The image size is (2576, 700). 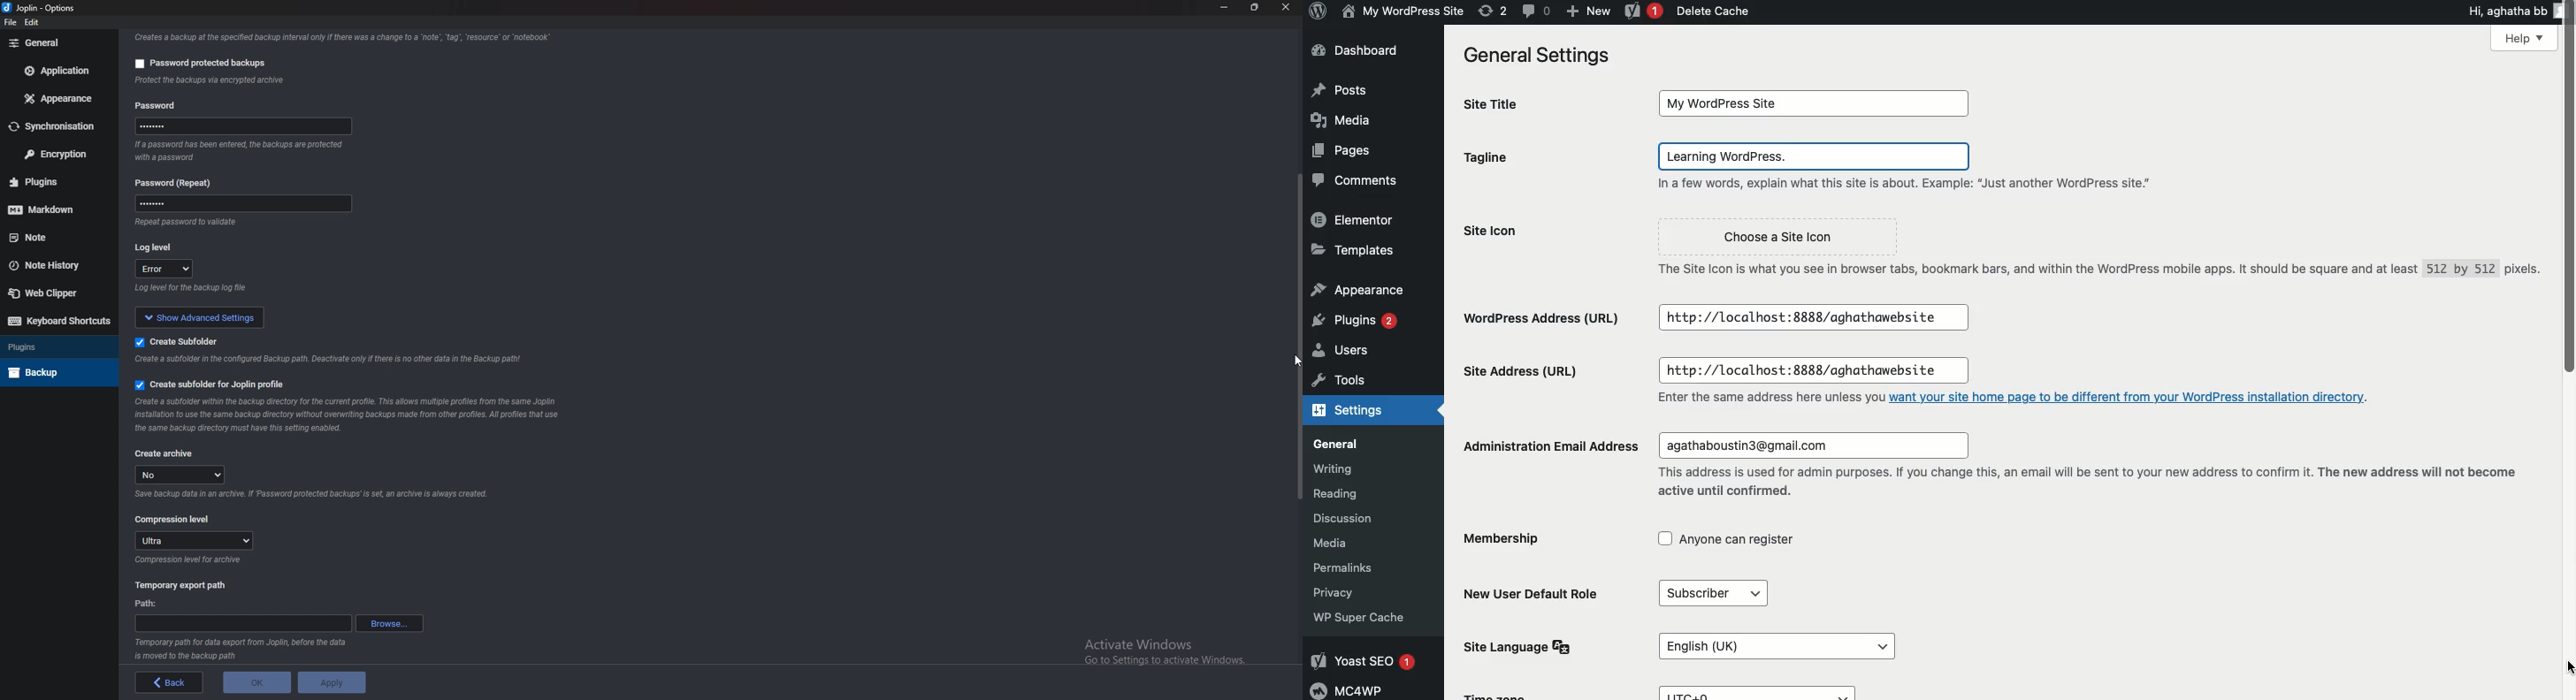 What do you see at coordinates (1516, 646) in the screenshot?
I see `Site language` at bounding box center [1516, 646].